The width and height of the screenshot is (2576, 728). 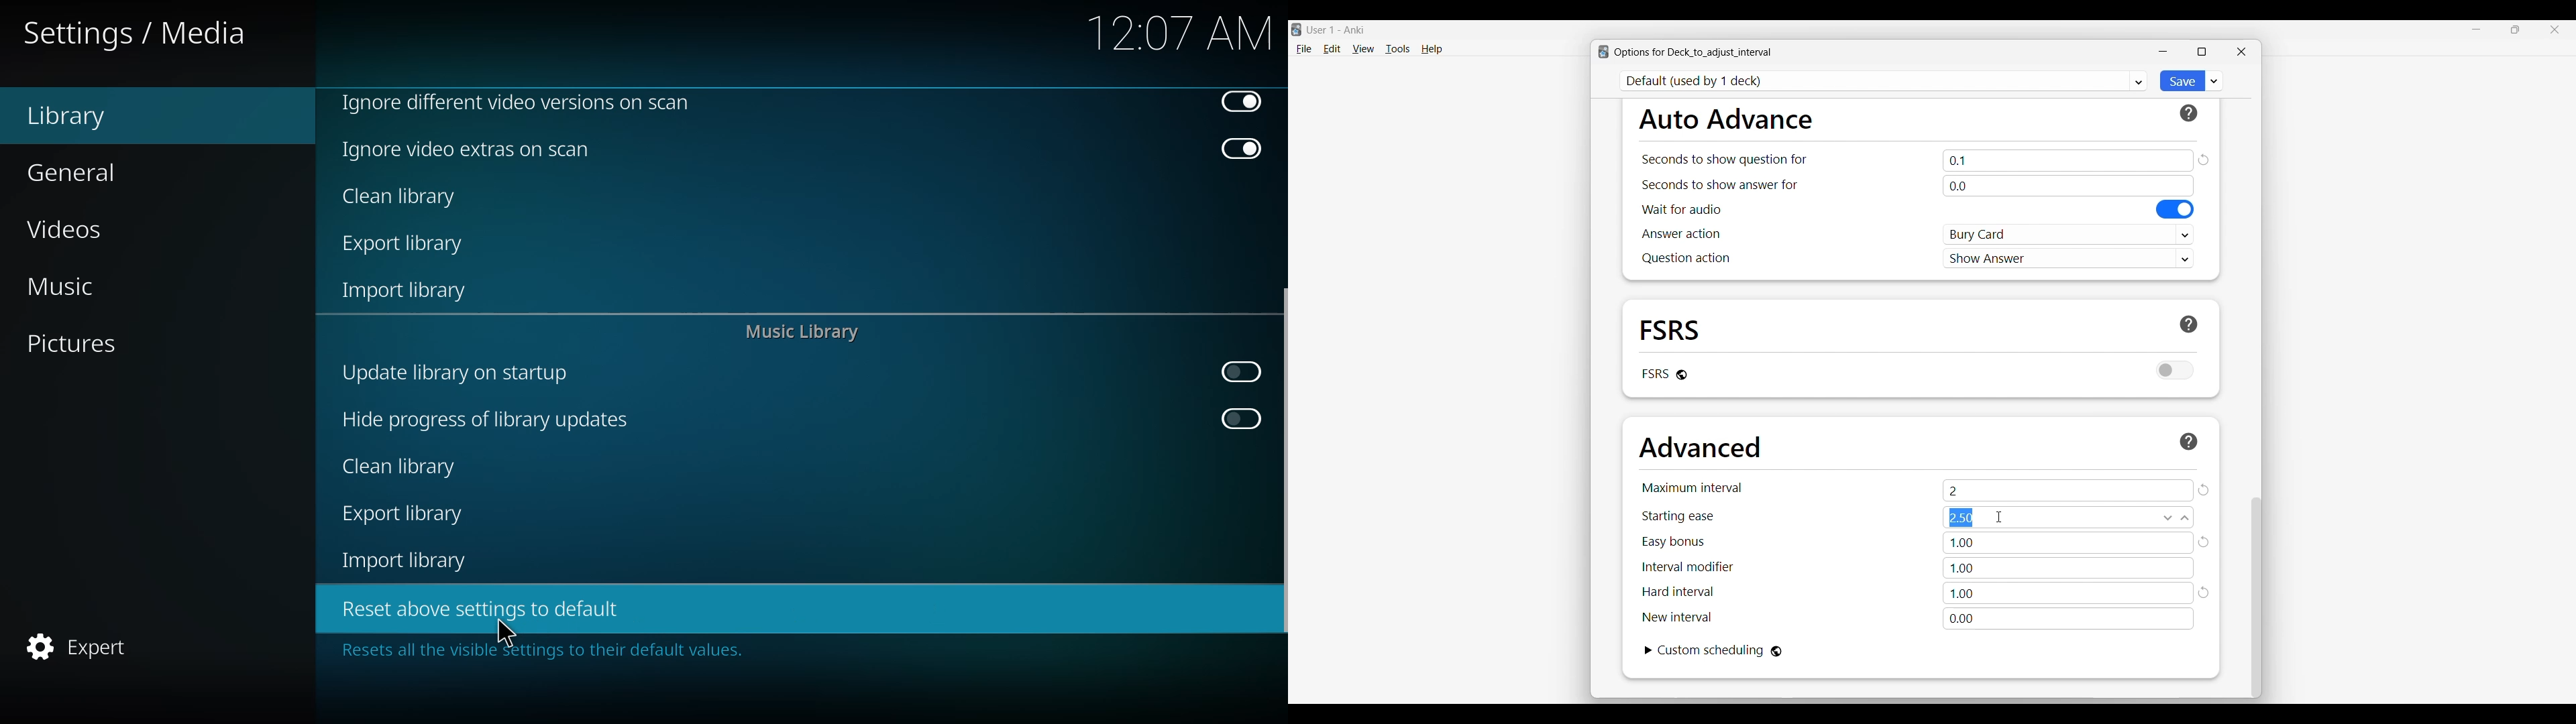 I want to click on File menu, so click(x=1303, y=50).